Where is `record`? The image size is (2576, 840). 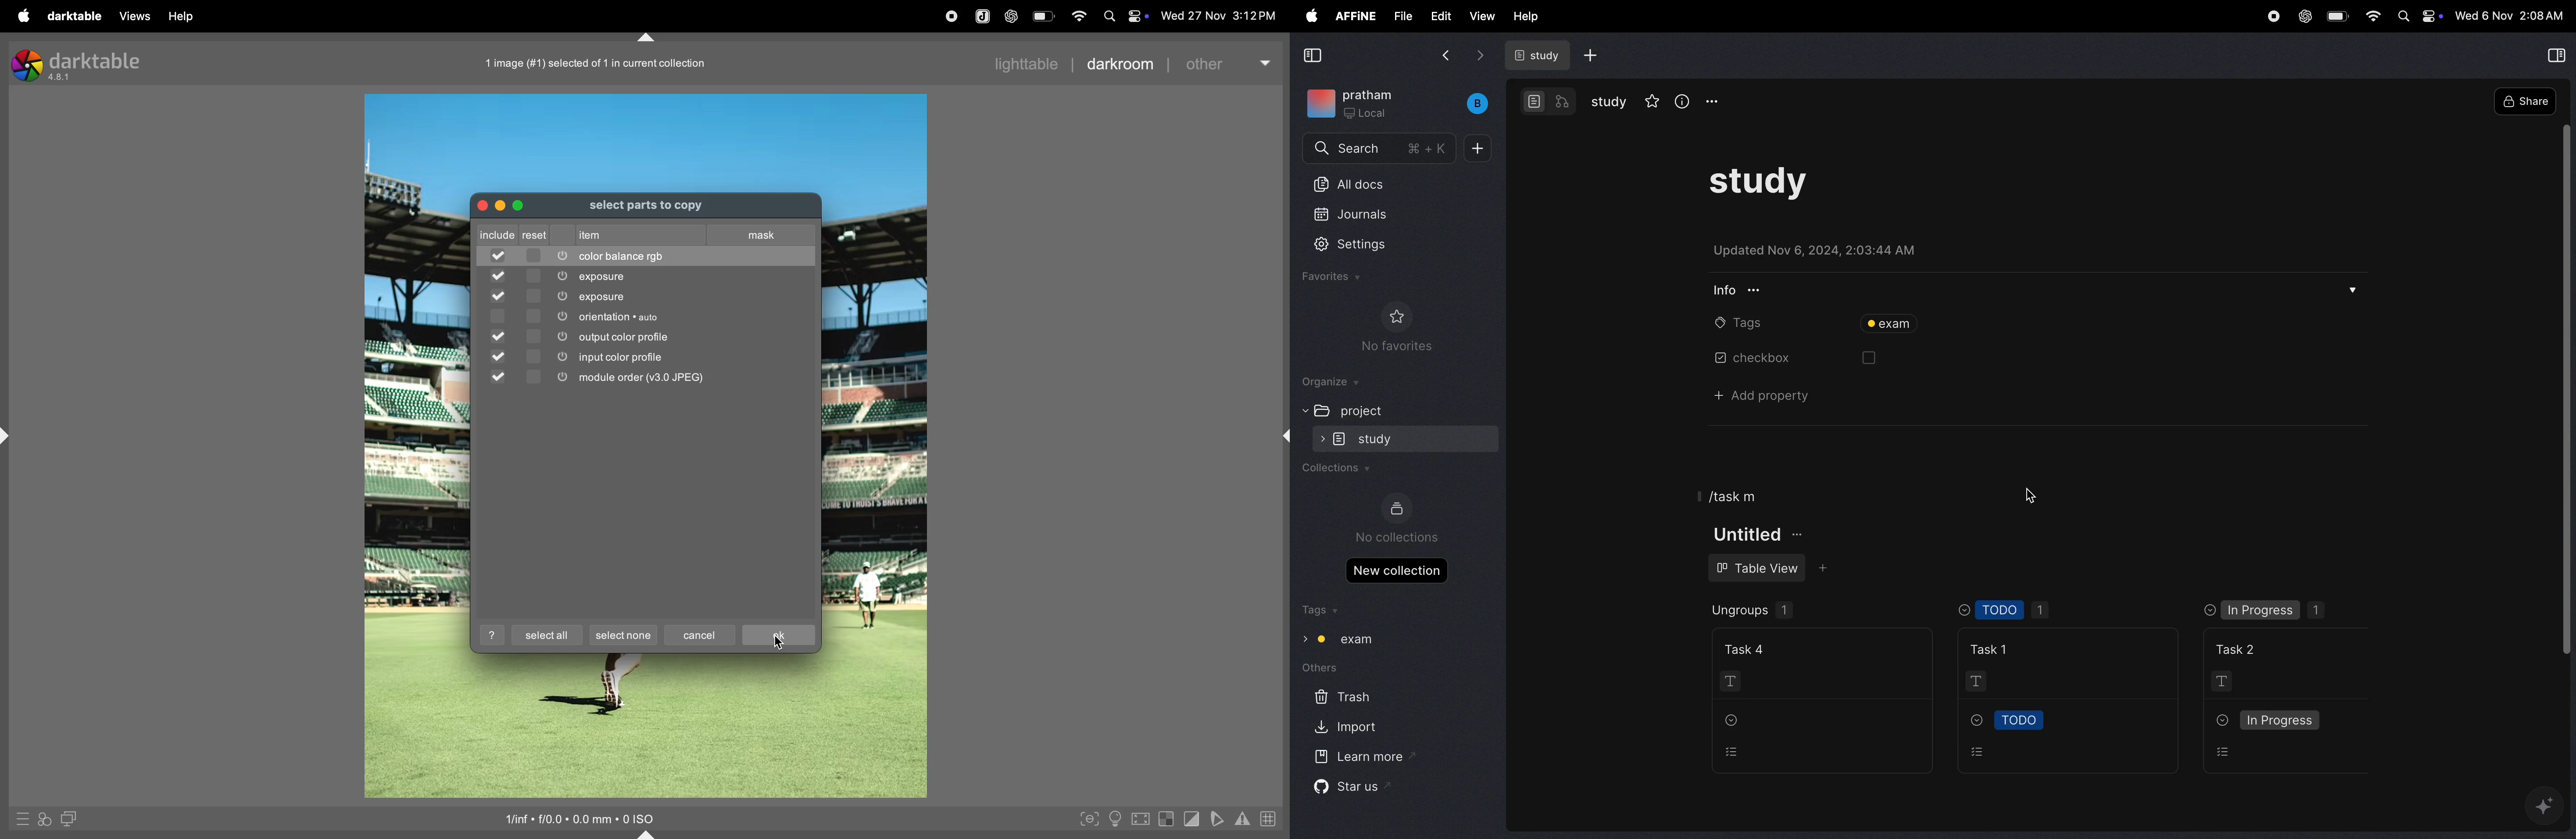
record is located at coordinates (2270, 16).